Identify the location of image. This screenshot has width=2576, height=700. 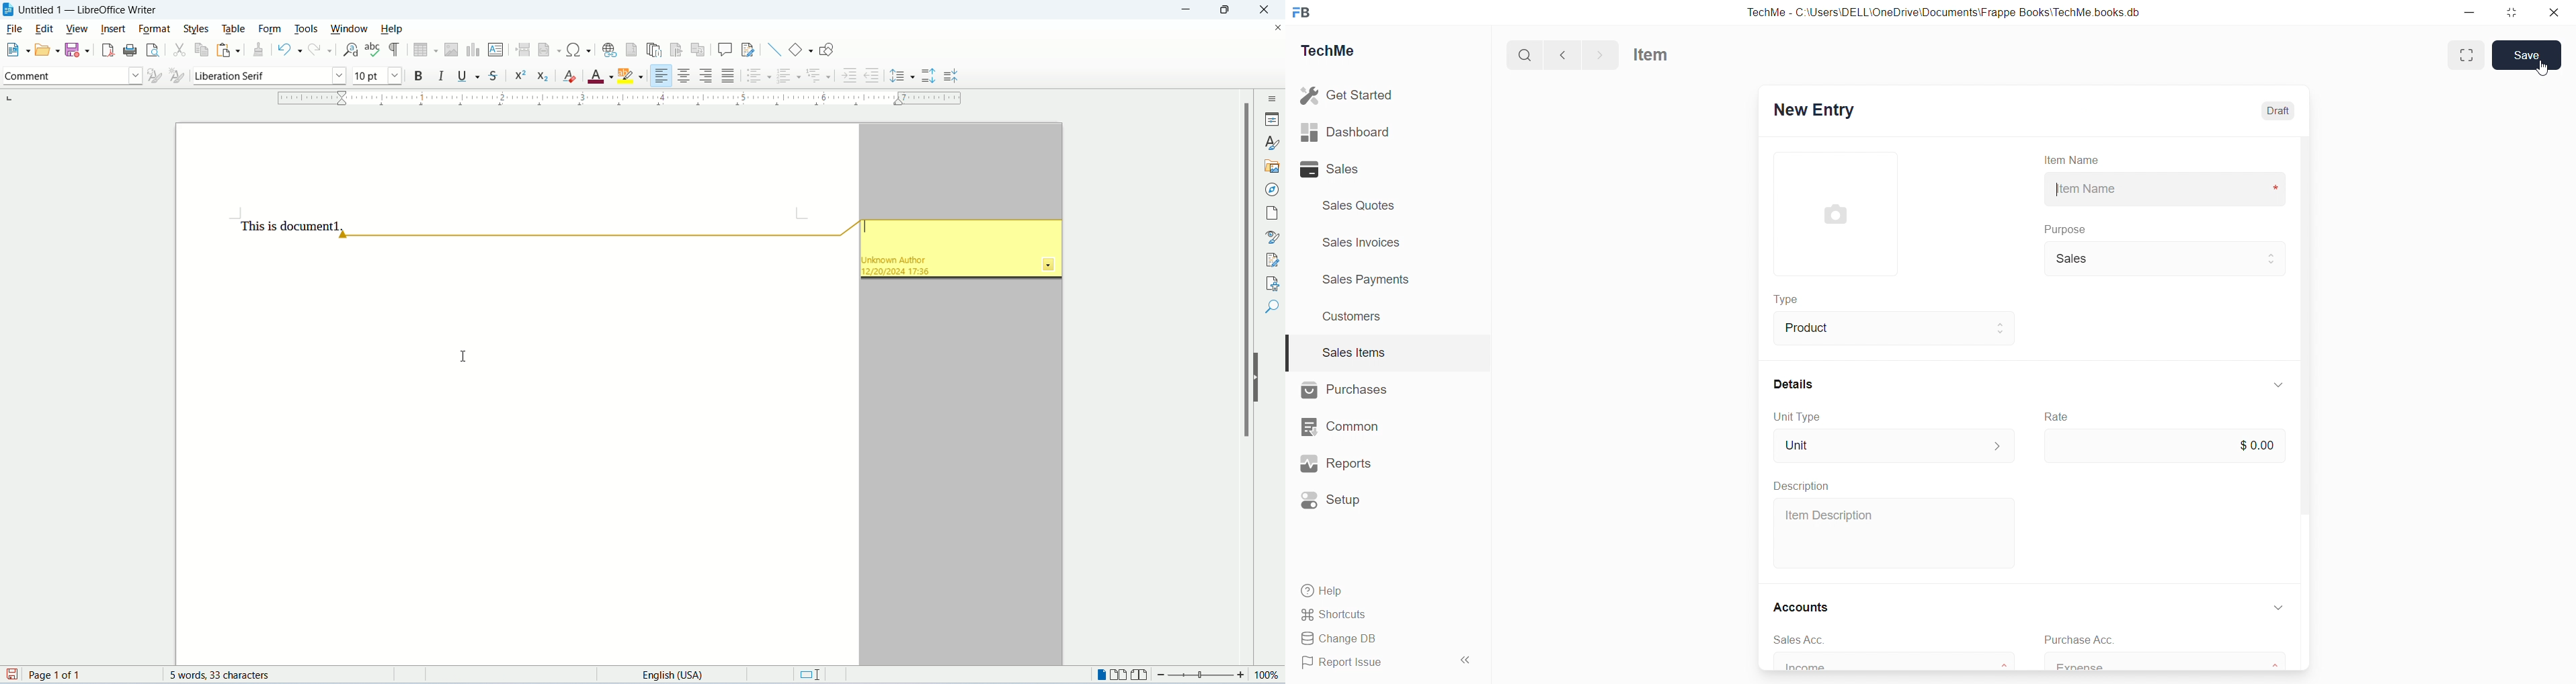
(1834, 214).